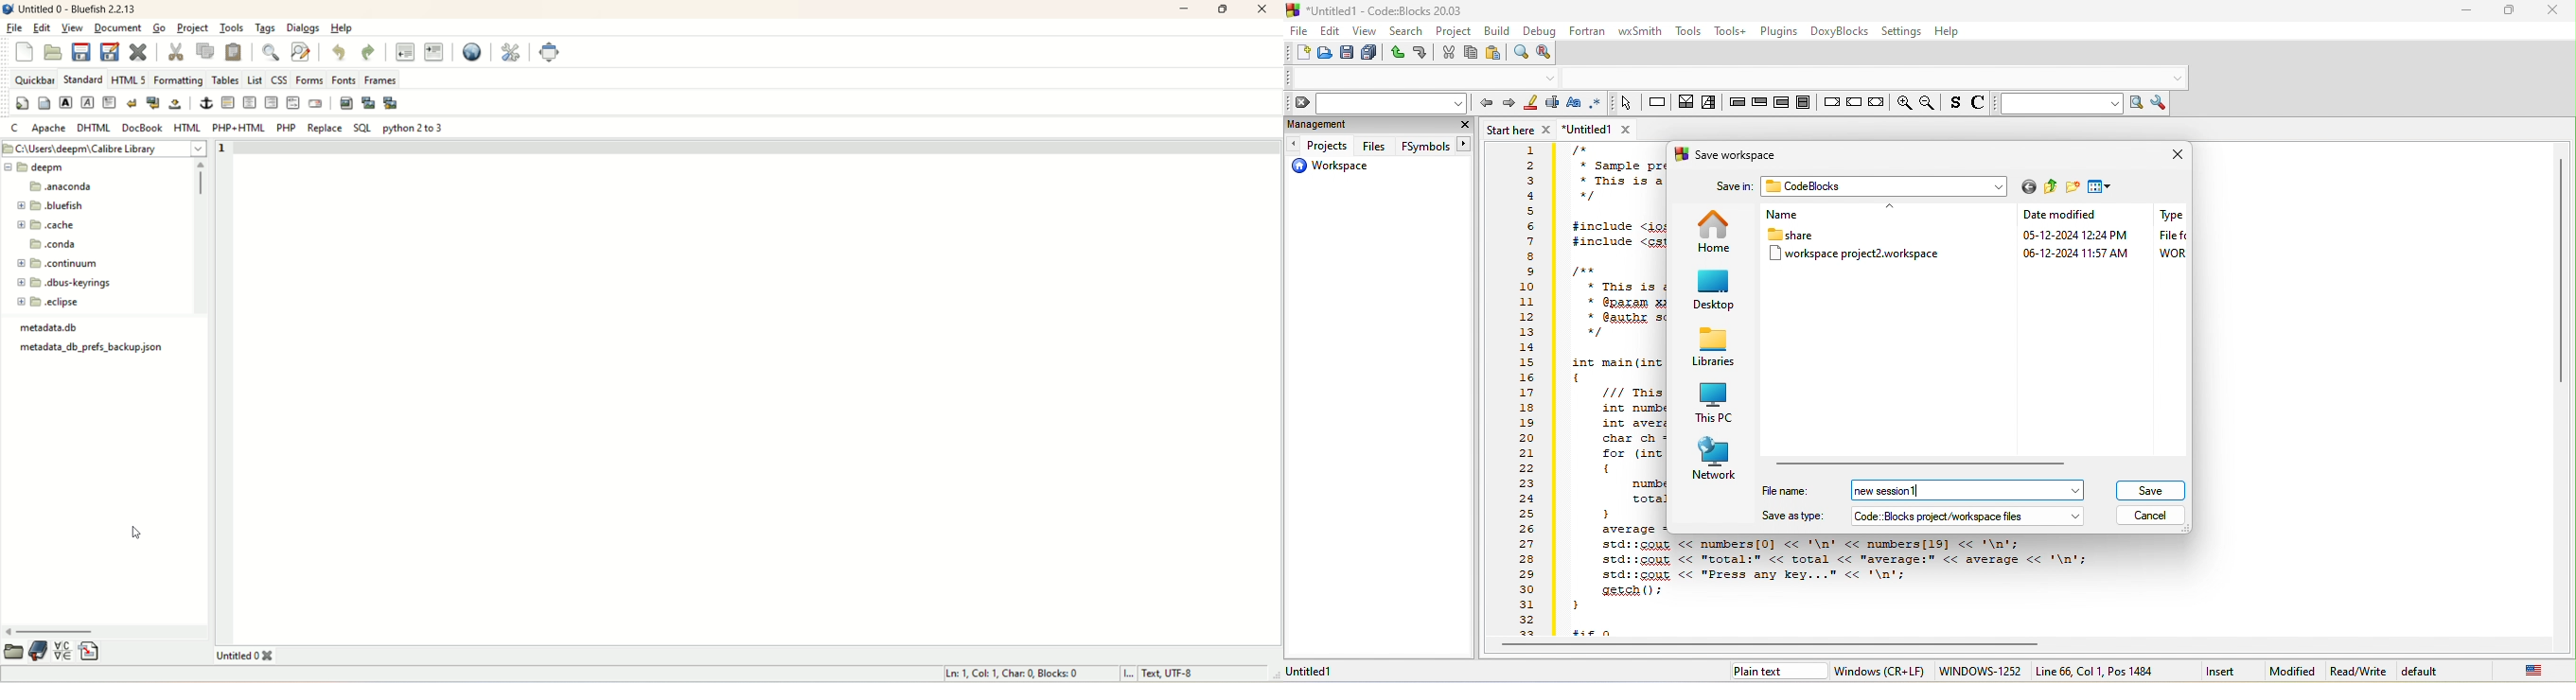  I want to click on list, so click(253, 78).